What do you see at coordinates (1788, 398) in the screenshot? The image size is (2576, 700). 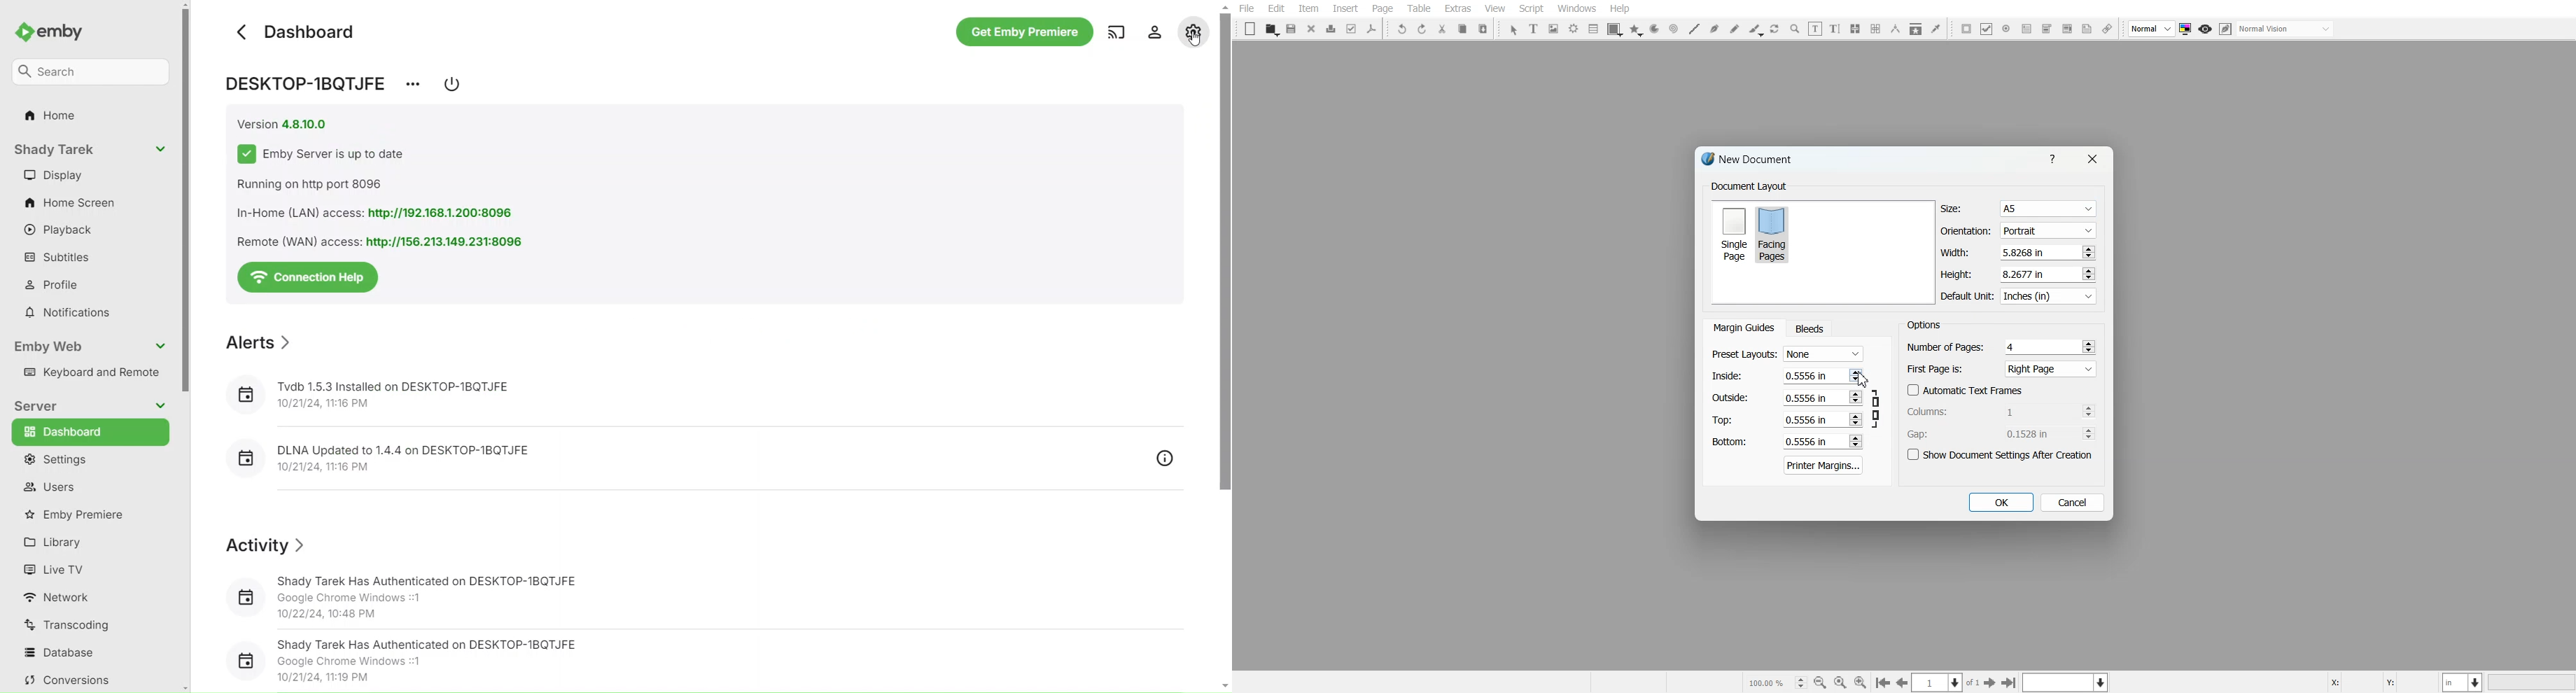 I see `Right margin adjuster` at bounding box center [1788, 398].